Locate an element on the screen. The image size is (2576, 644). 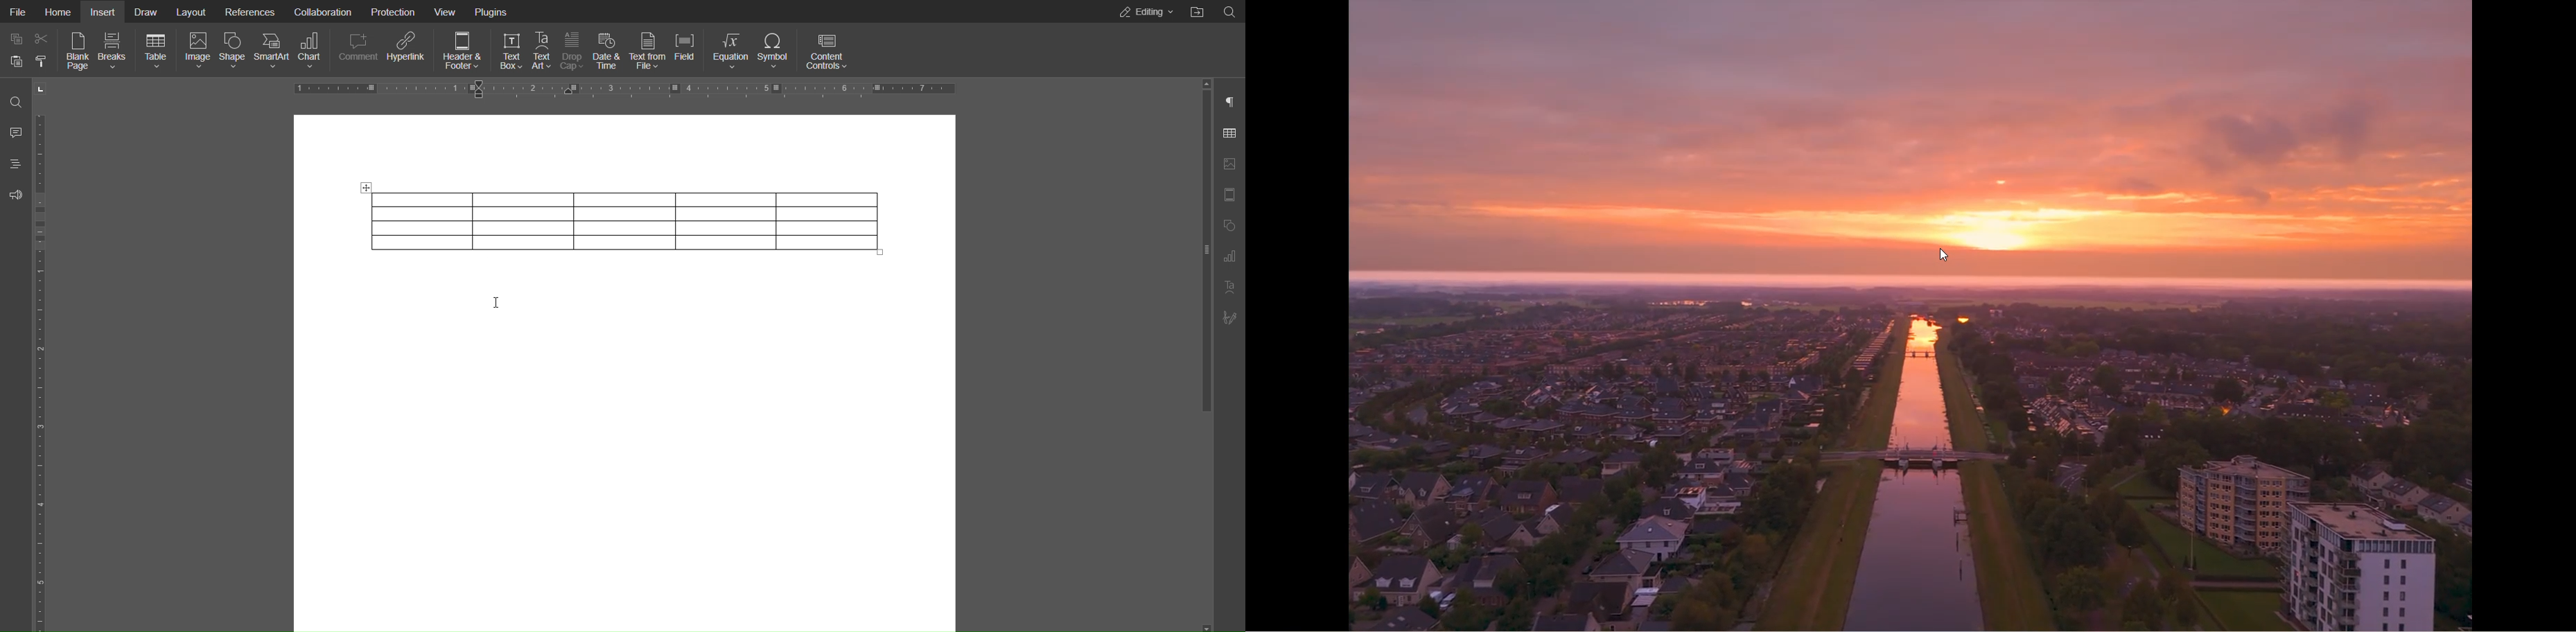
File is located at coordinates (19, 11).